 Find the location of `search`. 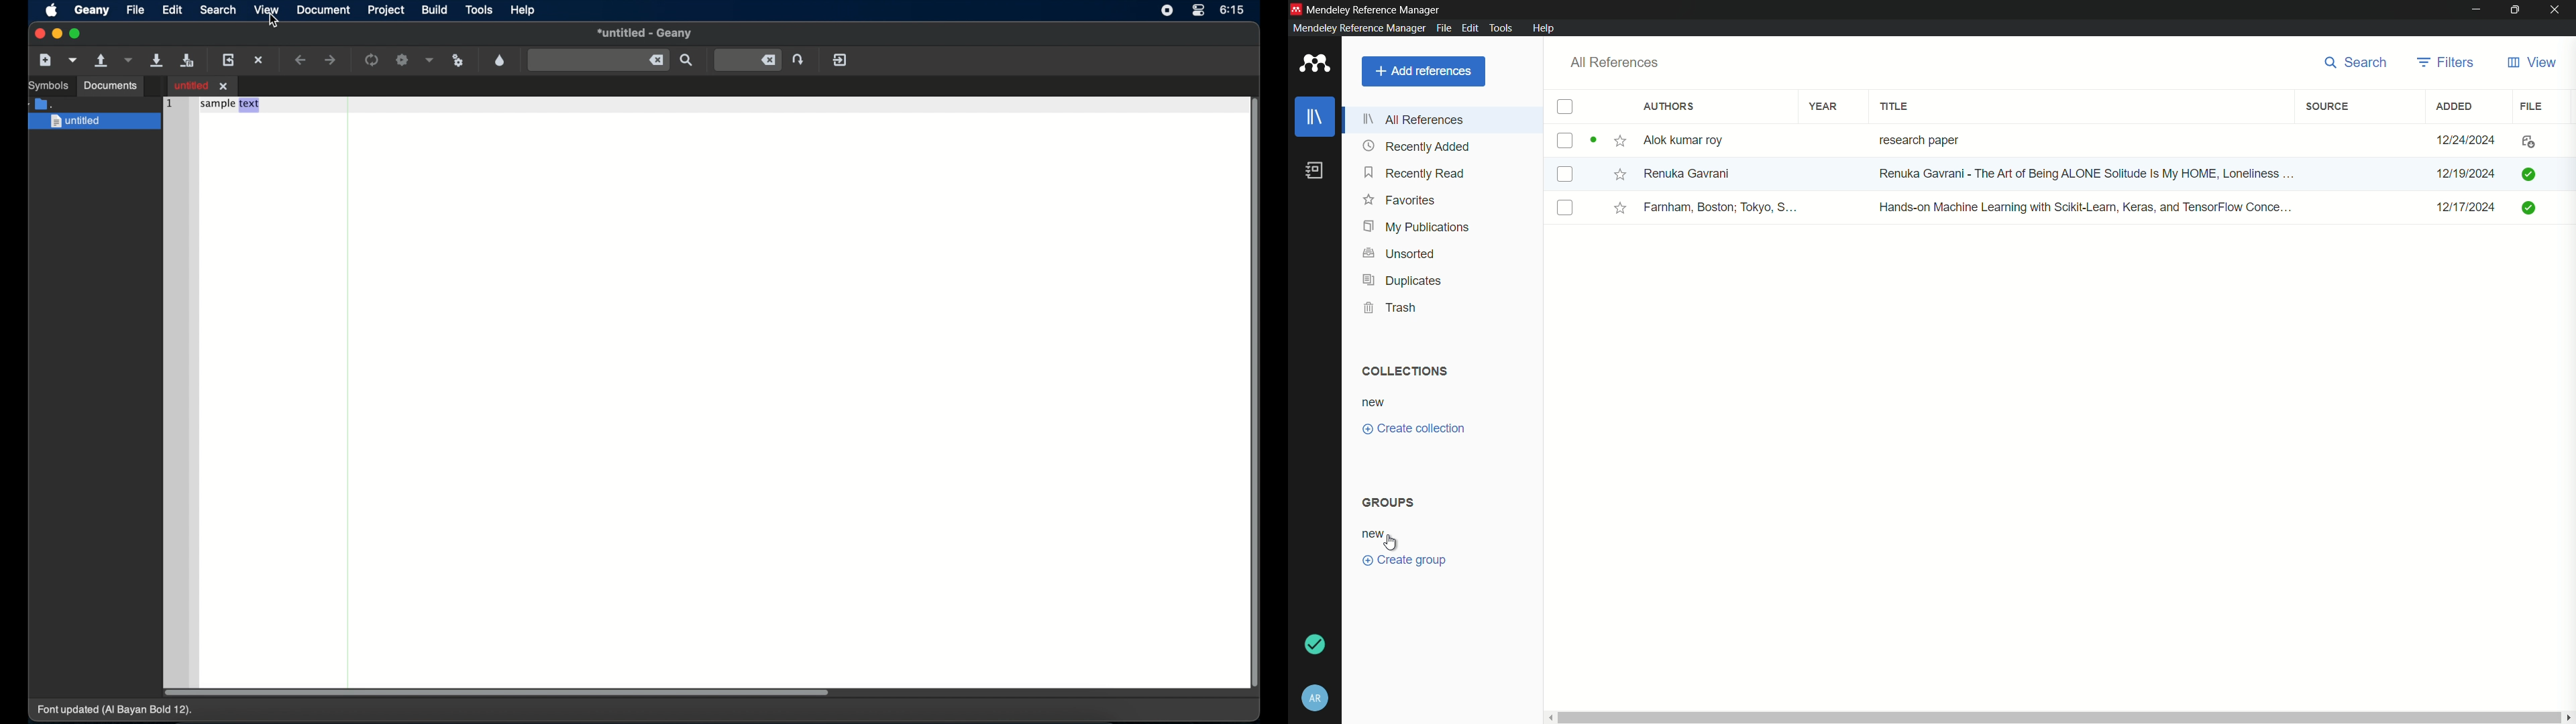

search is located at coordinates (2351, 62).